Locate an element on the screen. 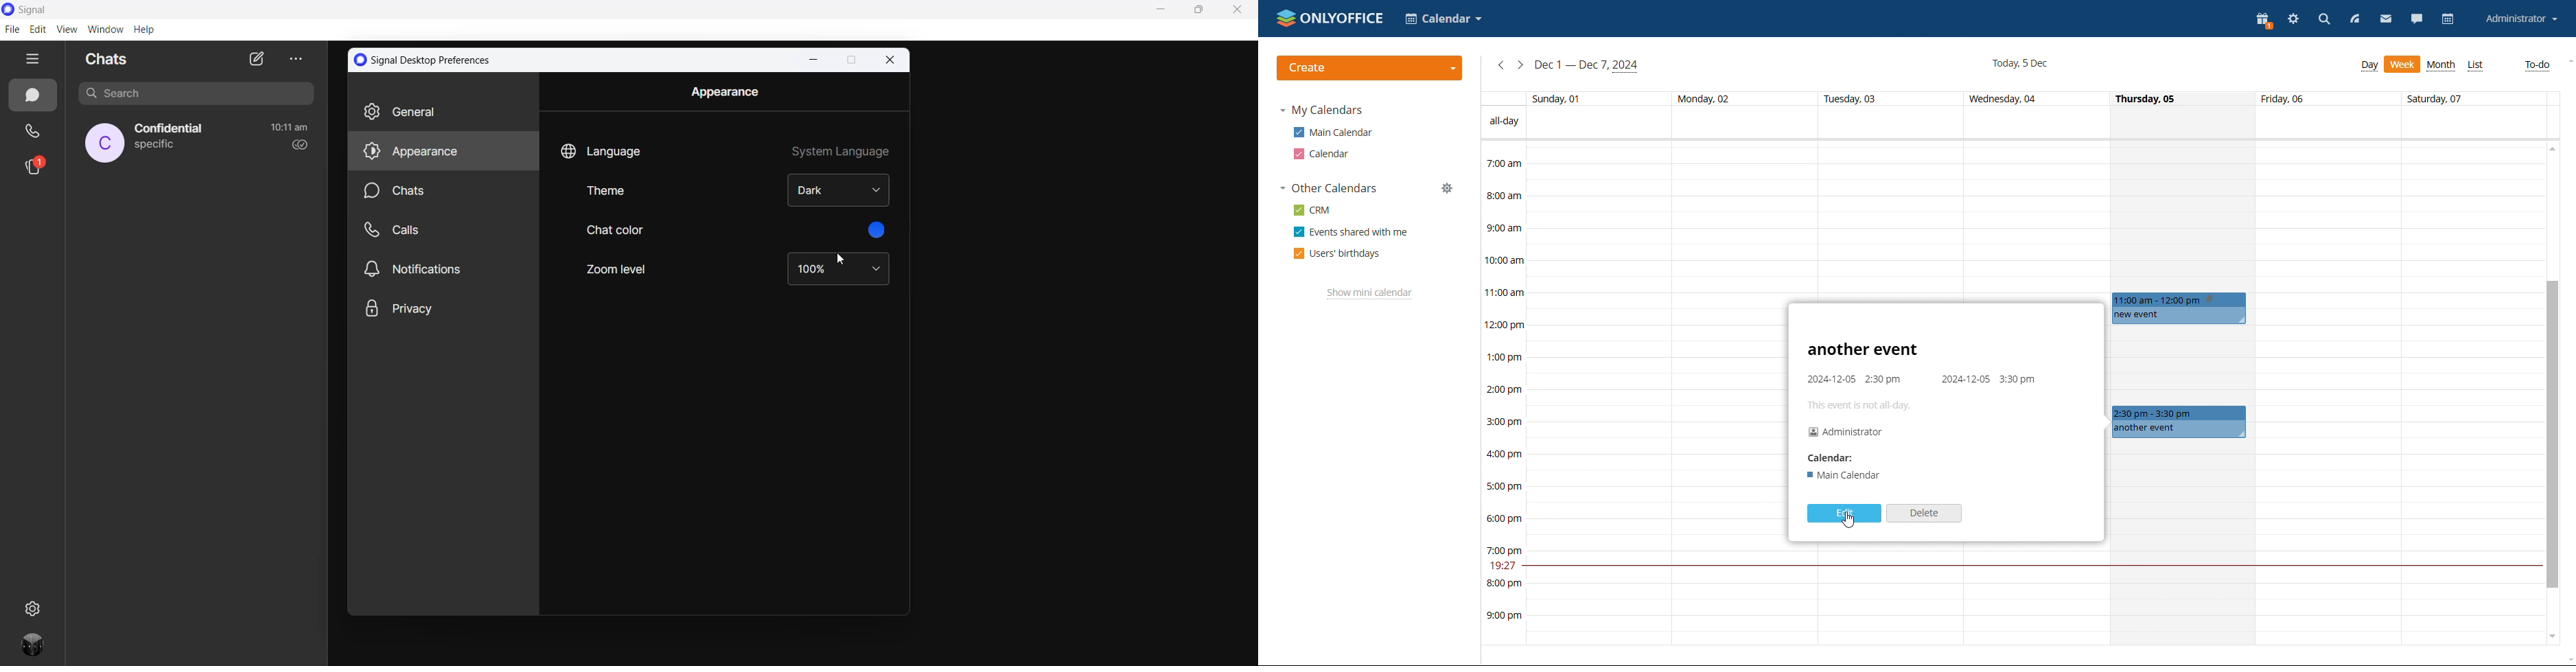 The image size is (2576, 672). maximize is located at coordinates (1202, 11).